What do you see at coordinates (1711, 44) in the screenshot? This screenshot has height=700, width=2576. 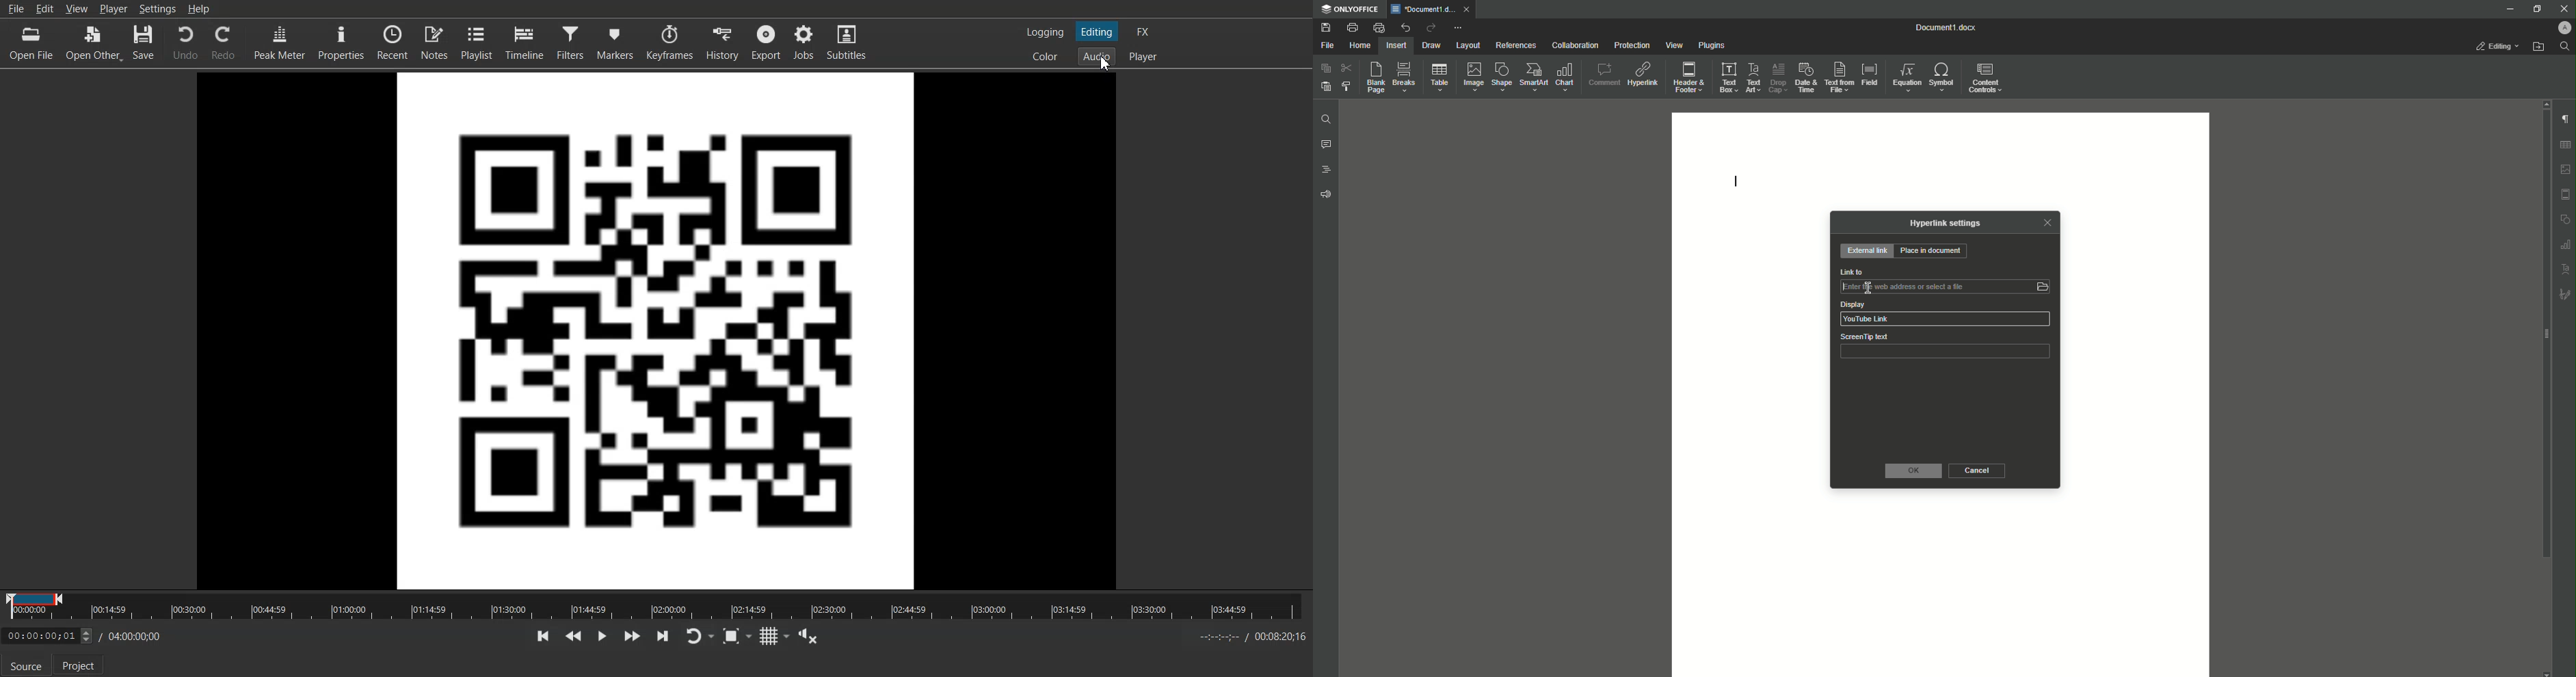 I see `Plugins` at bounding box center [1711, 44].